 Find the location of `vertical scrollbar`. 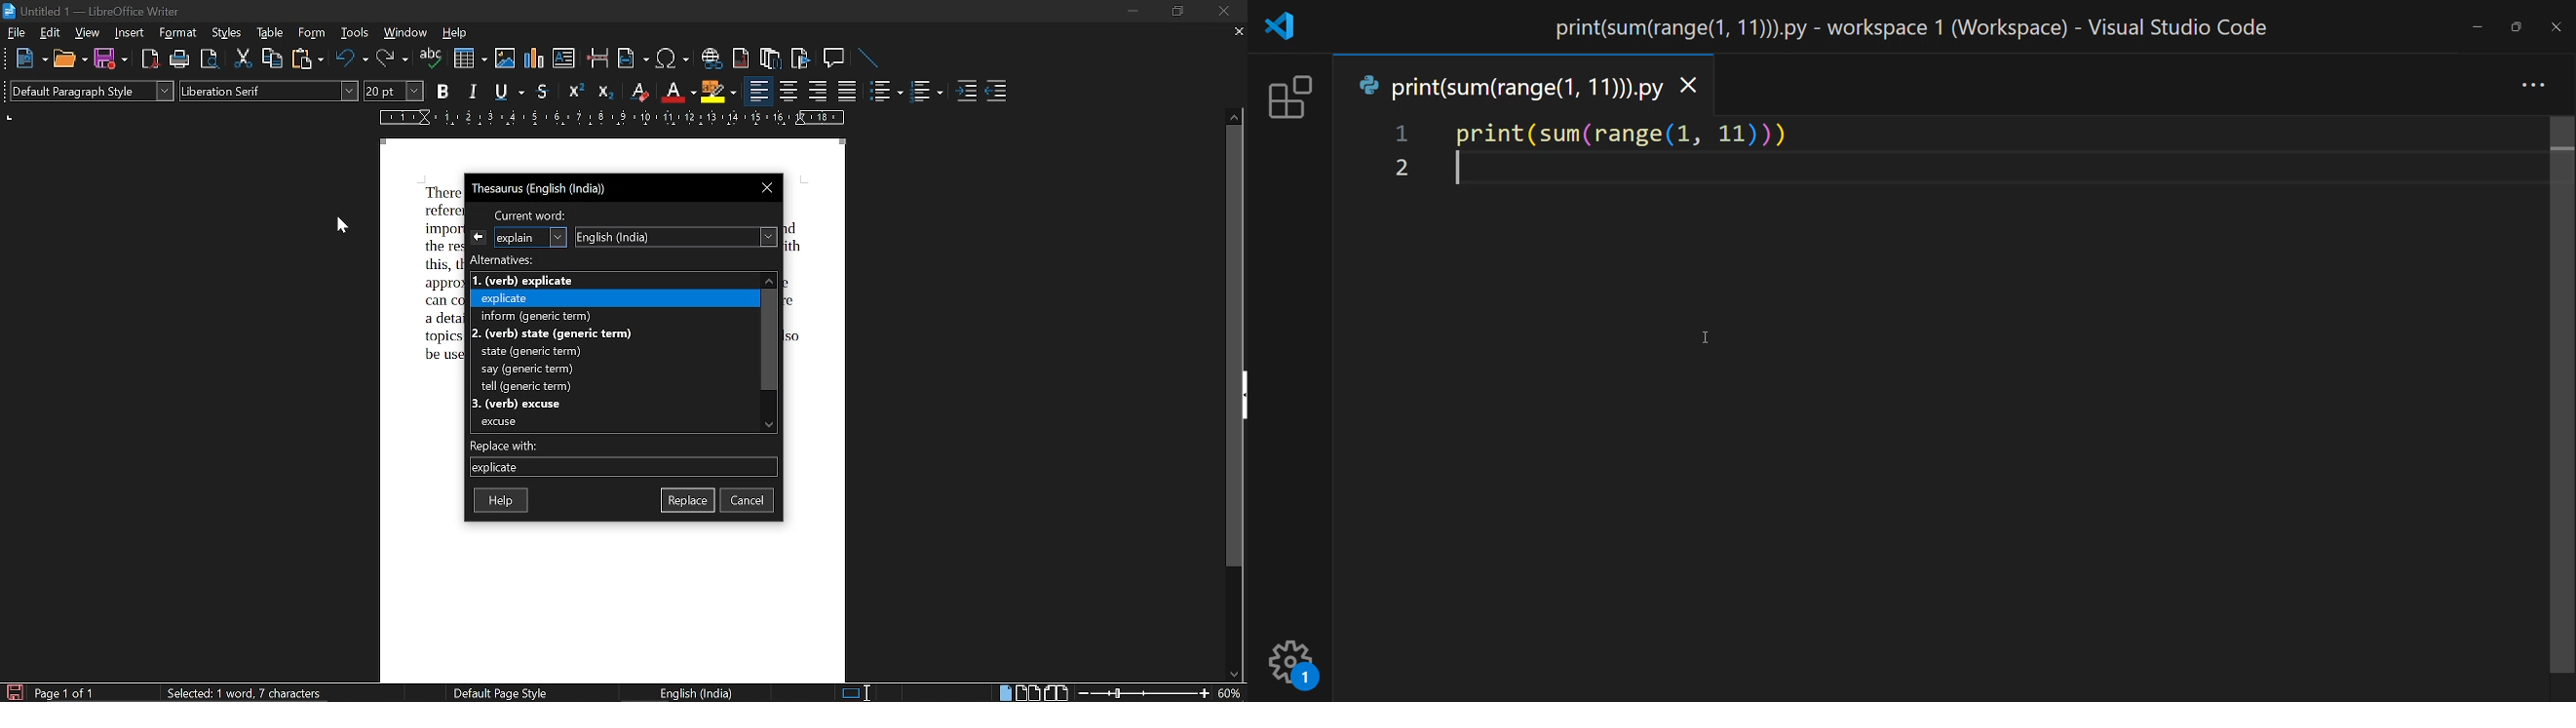

vertical scrollbar is located at coordinates (1238, 348).